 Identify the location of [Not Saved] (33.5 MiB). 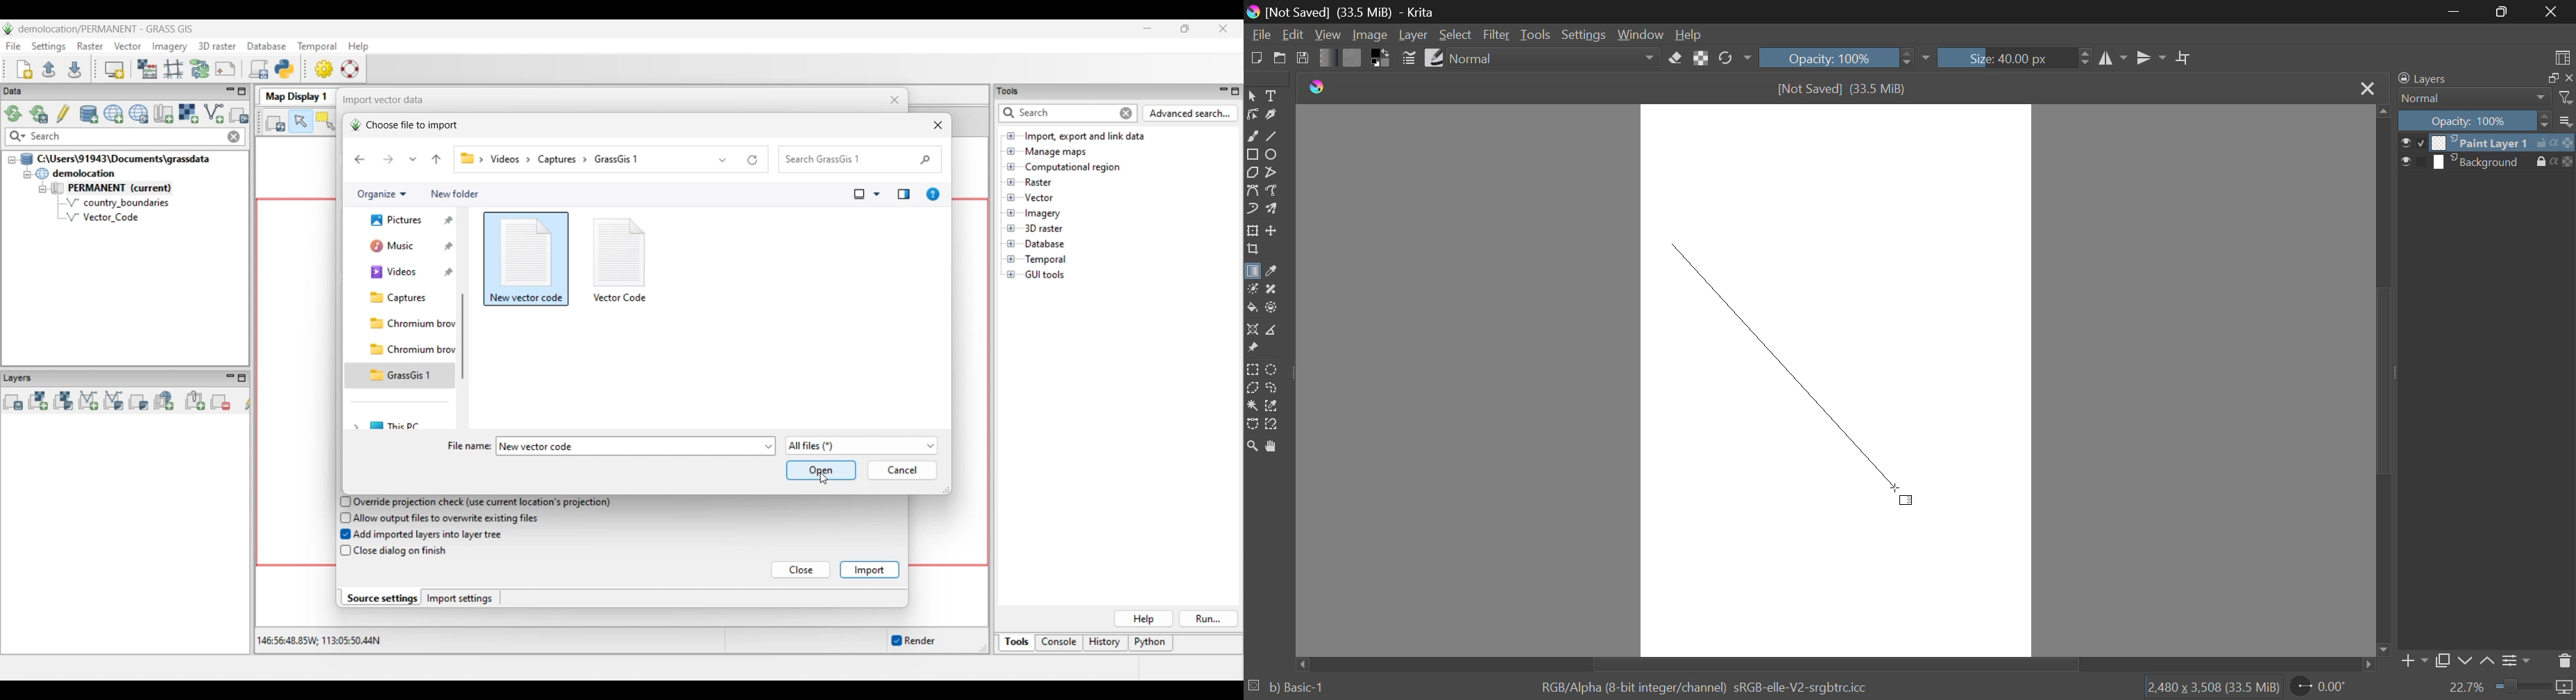
(1842, 89).